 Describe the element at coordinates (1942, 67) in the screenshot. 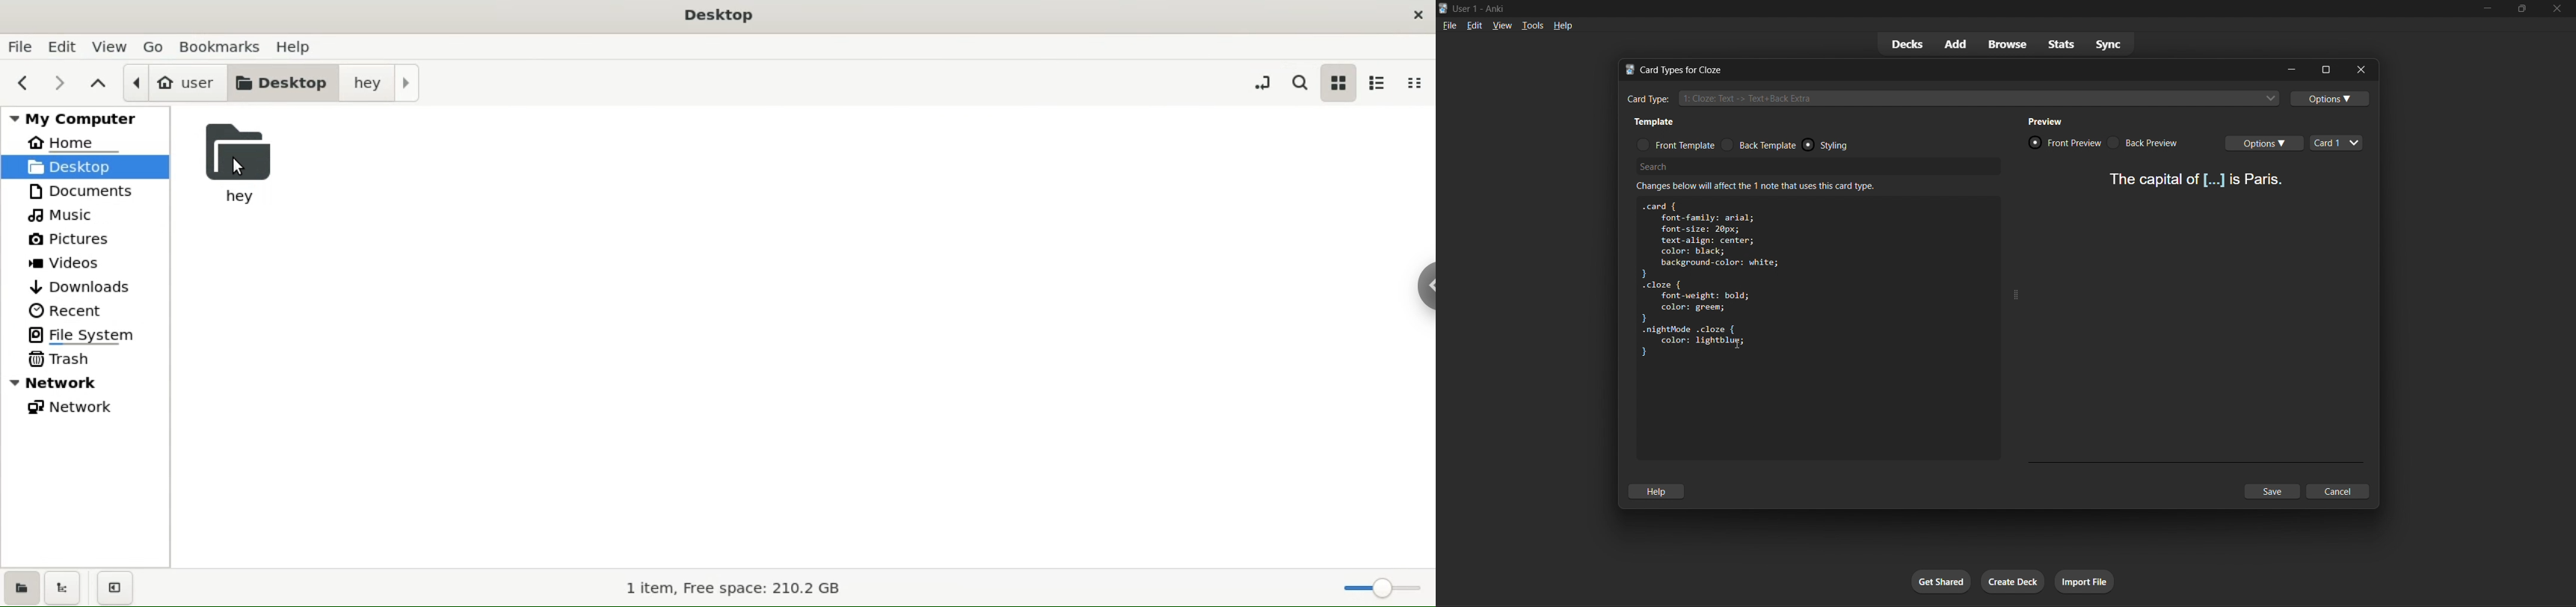

I see `title bar` at that location.